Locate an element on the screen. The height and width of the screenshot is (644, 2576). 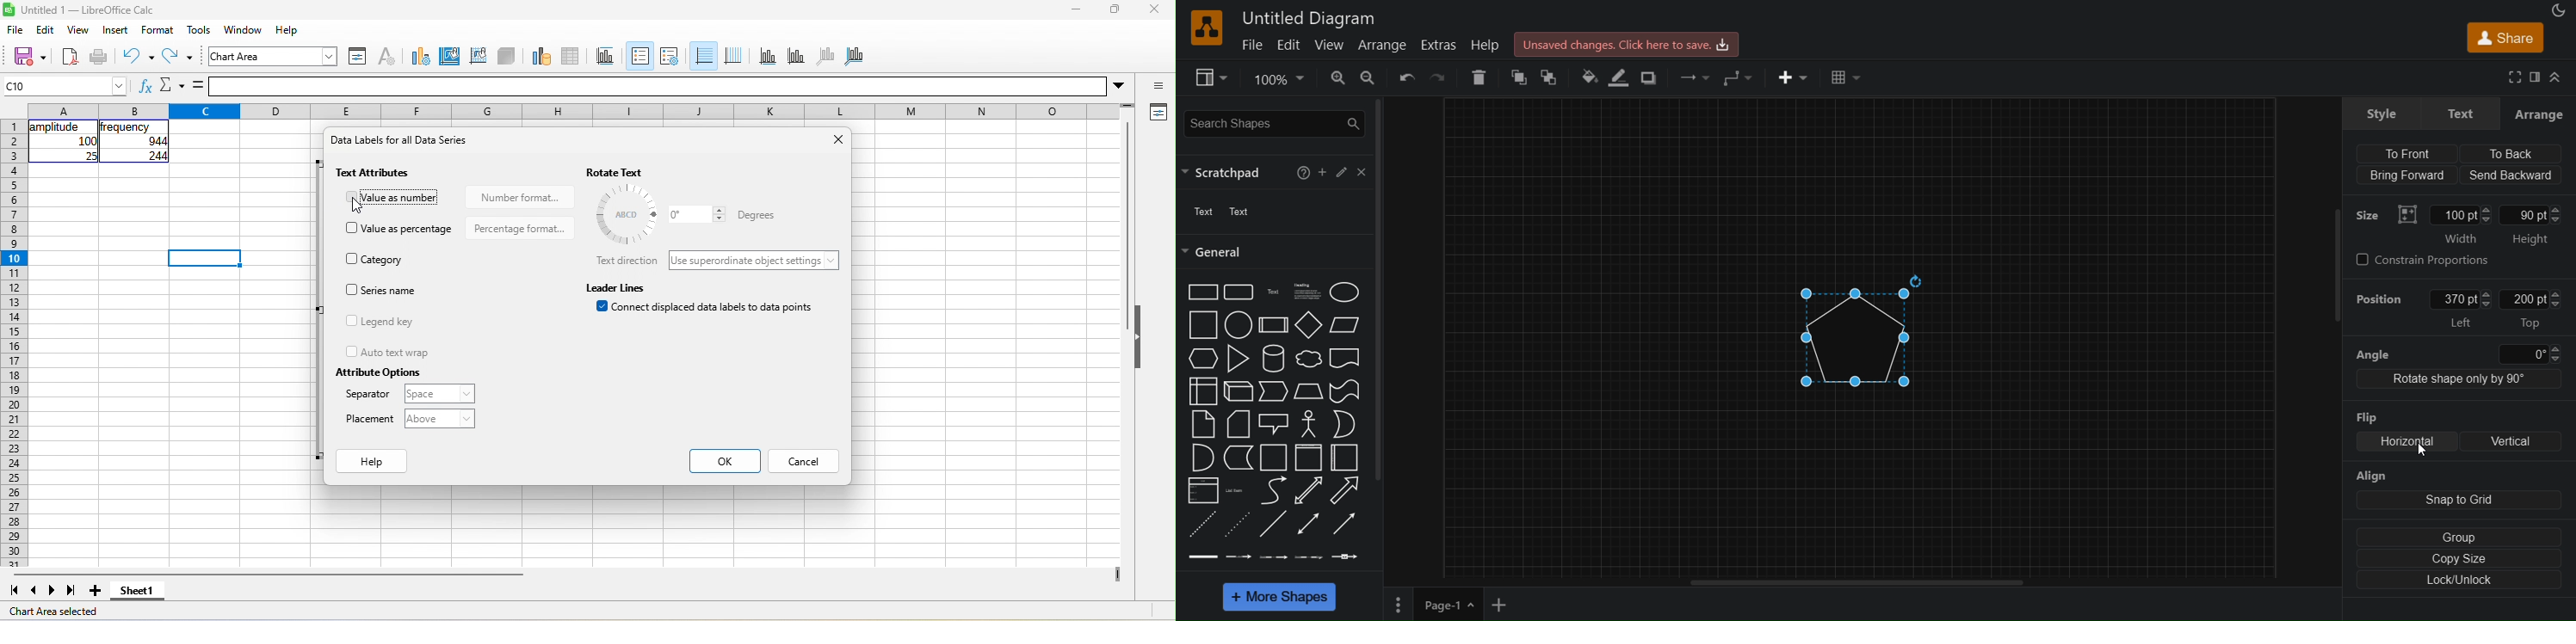
Rotate is located at coordinates (1916, 281).